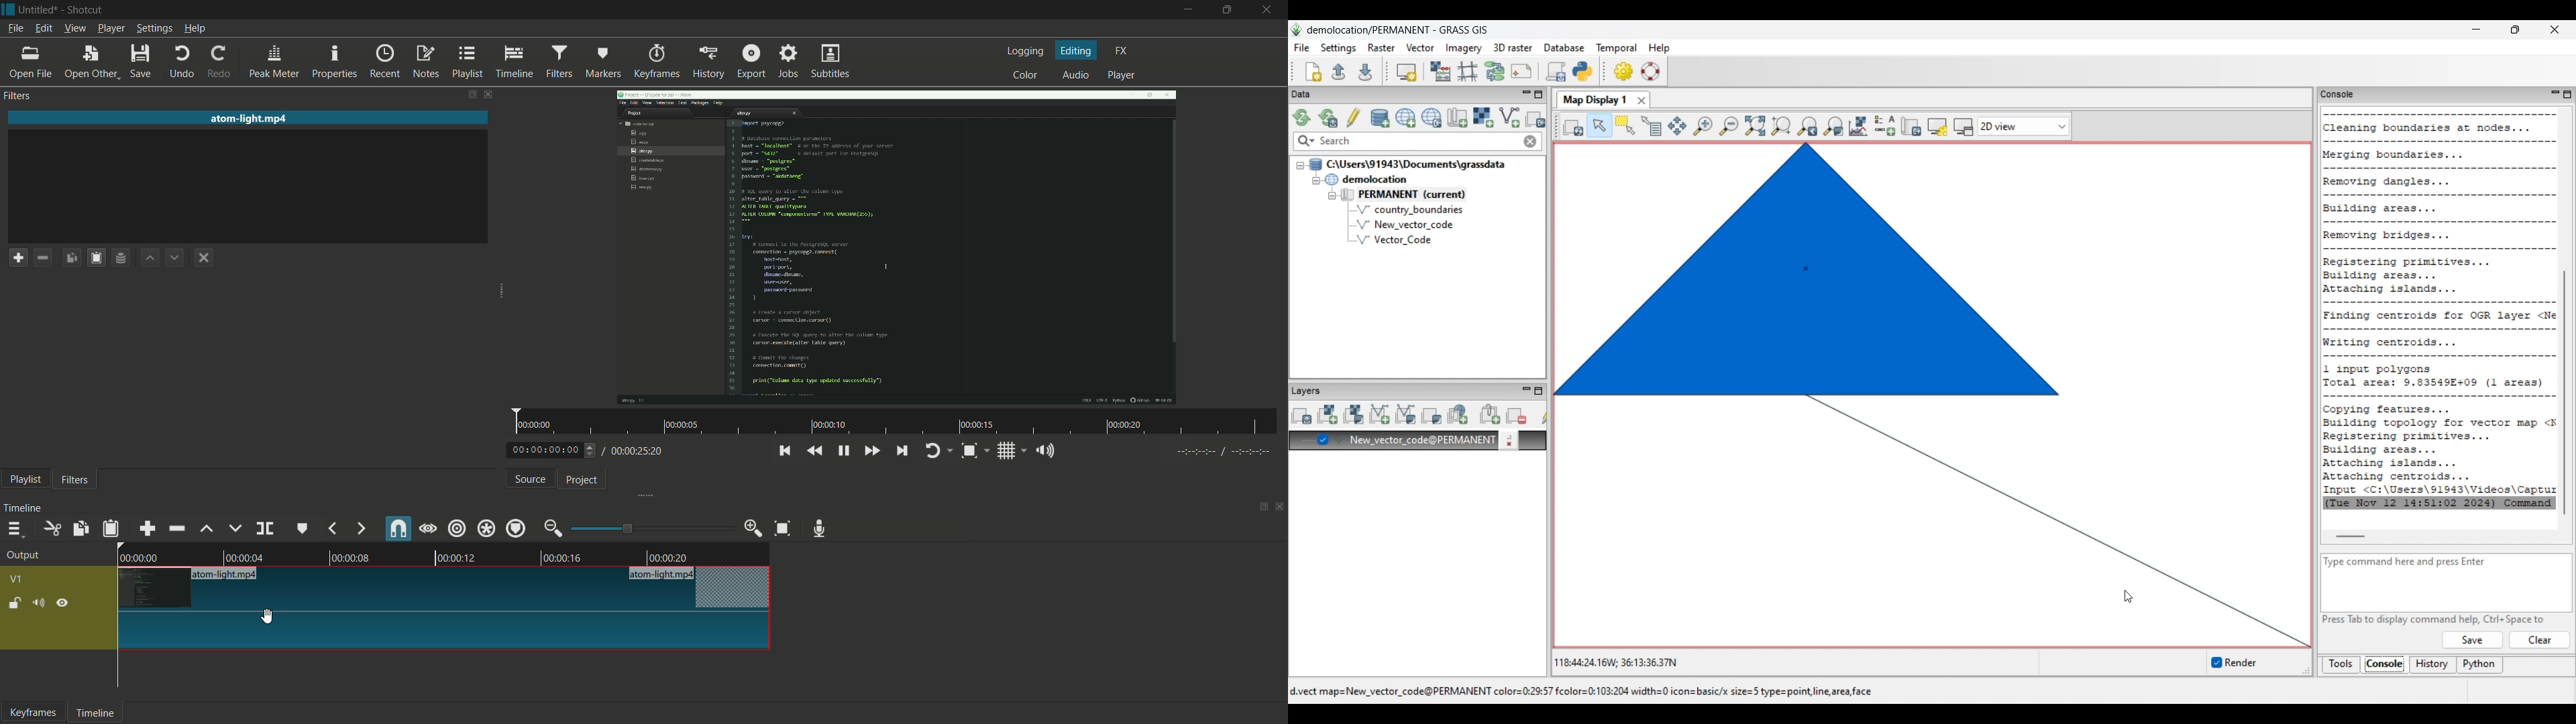 This screenshot has height=728, width=2576. What do you see at coordinates (62, 603) in the screenshot?
I see `hide` at bounding box center [62, 603].